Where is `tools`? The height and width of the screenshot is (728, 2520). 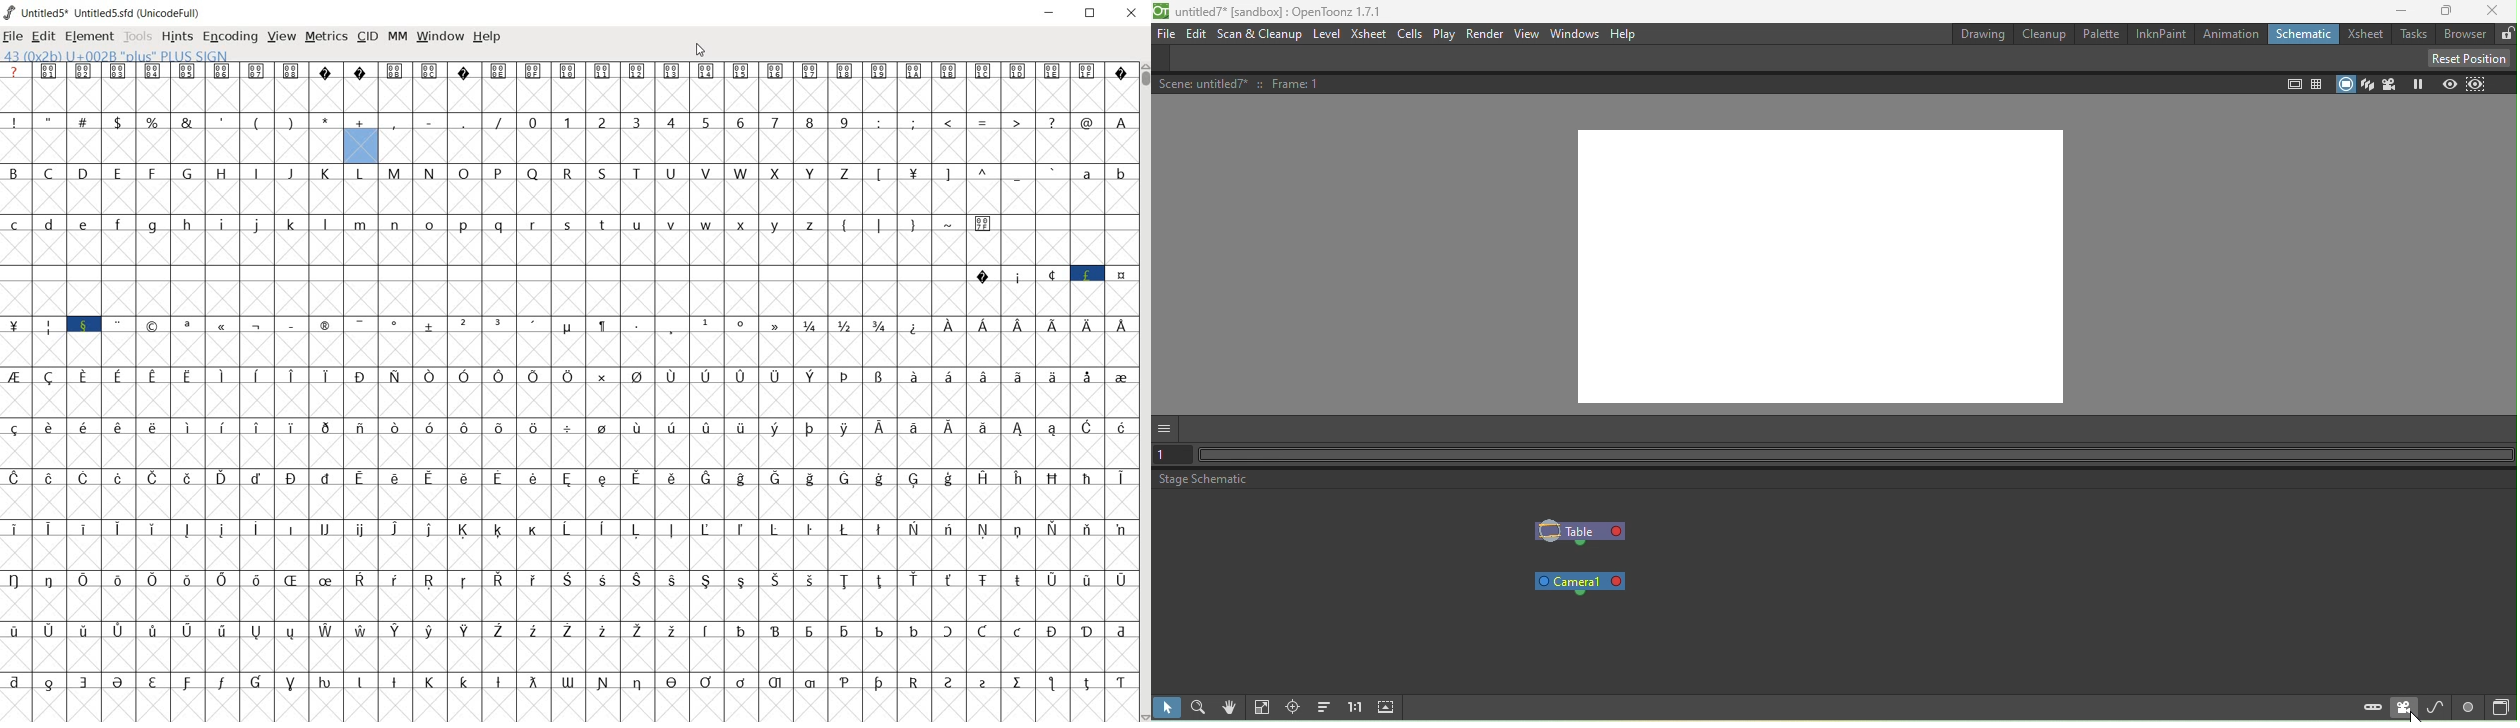 tools is located at coordinates (136, 35).